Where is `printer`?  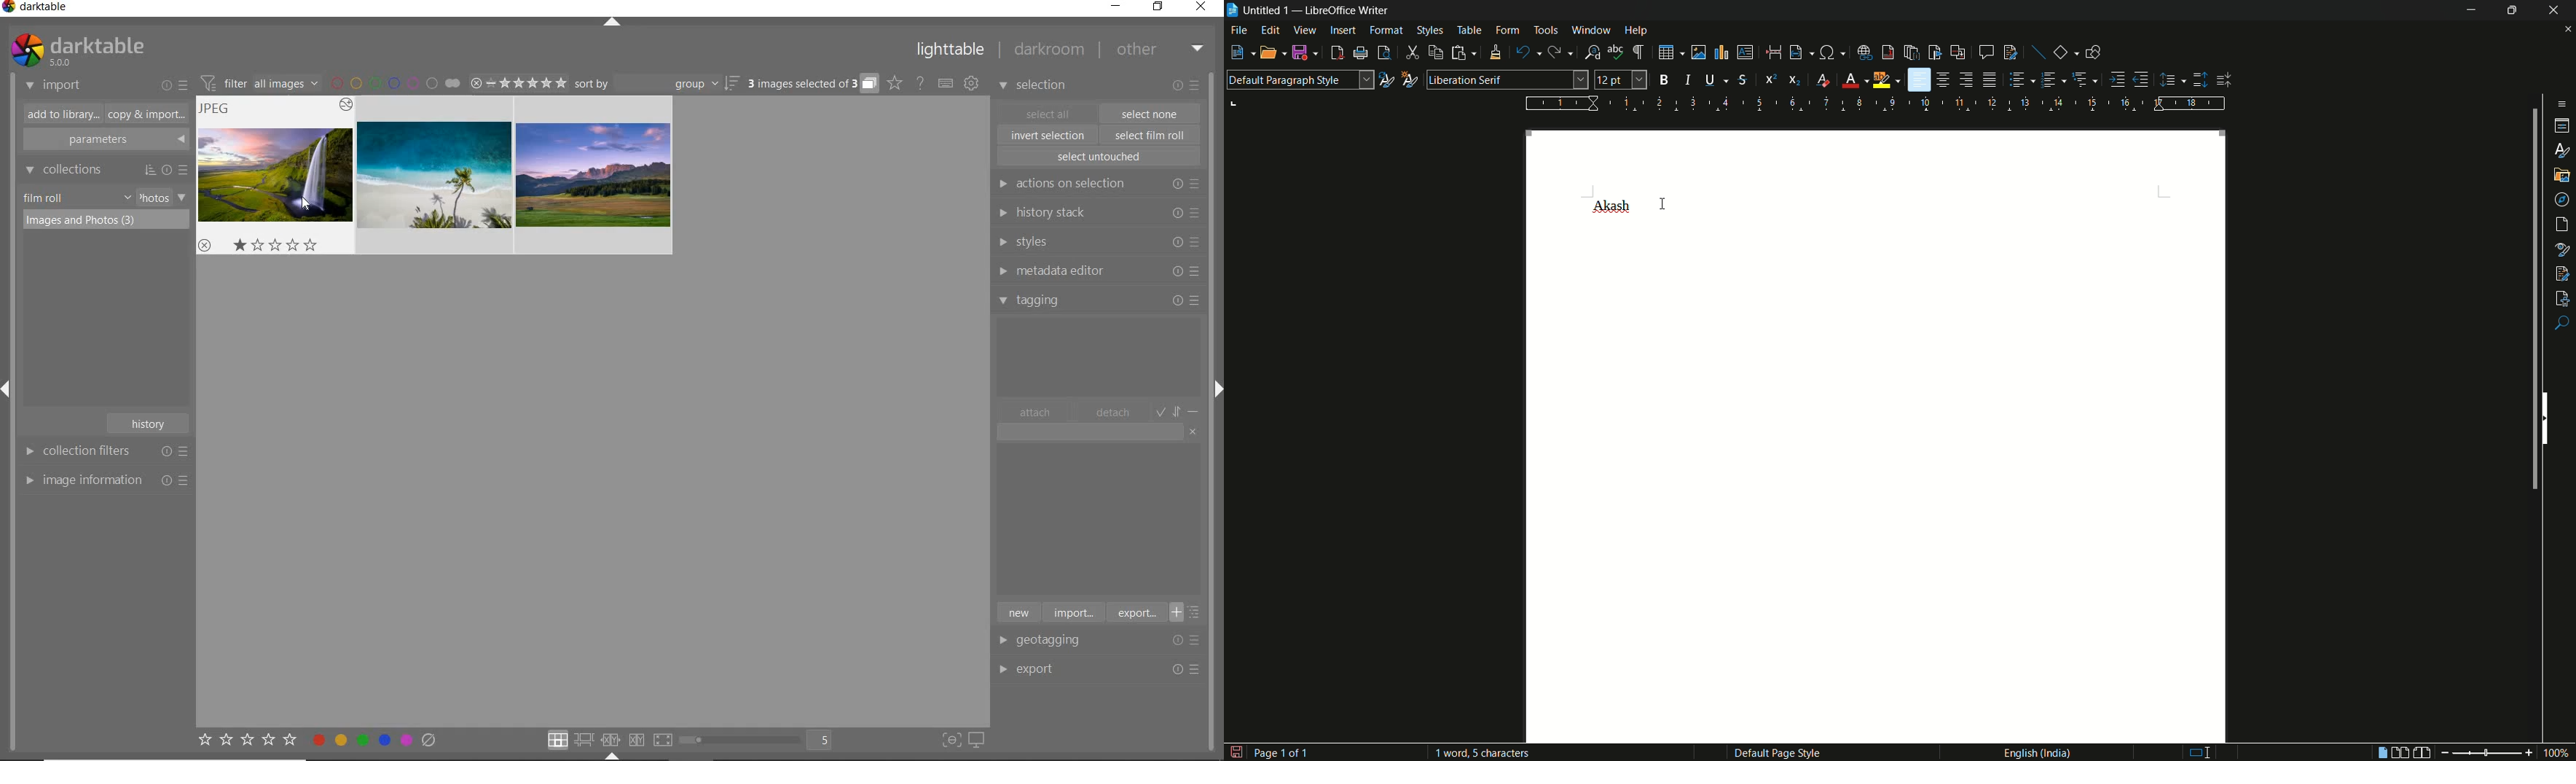
printer is located at coordinates (1361, 54).